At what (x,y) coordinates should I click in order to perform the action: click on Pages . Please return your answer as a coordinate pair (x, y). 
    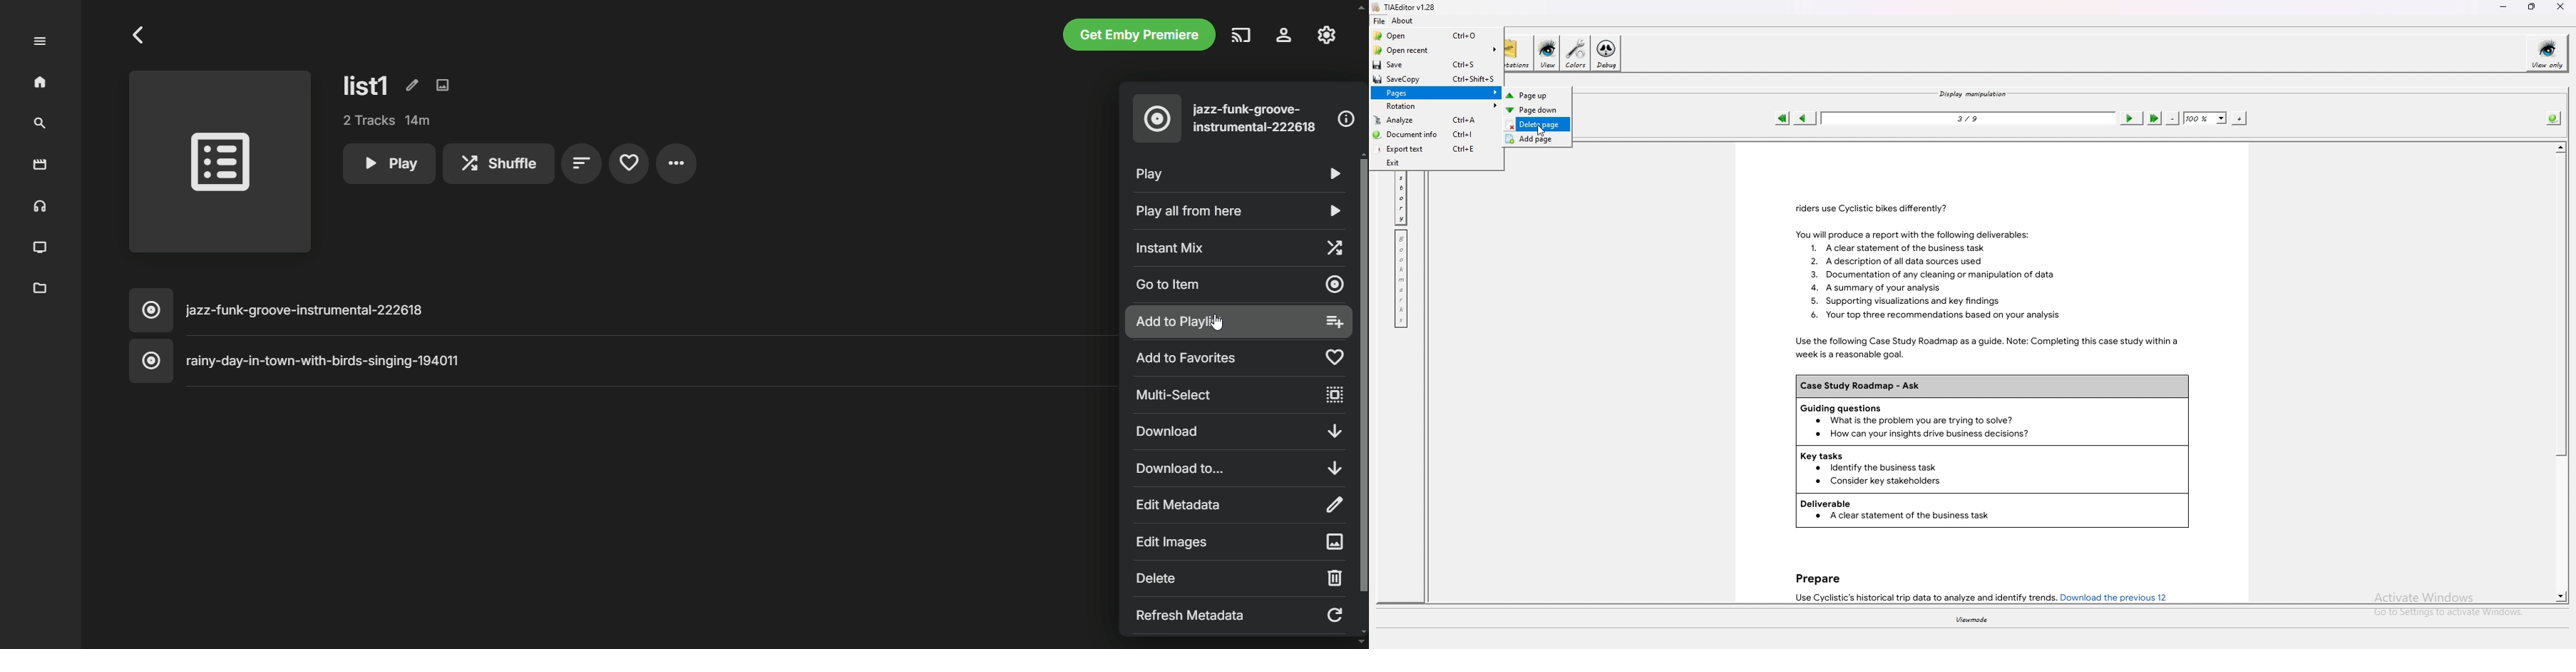
    Looking at the image, I should click on (1438, 93).